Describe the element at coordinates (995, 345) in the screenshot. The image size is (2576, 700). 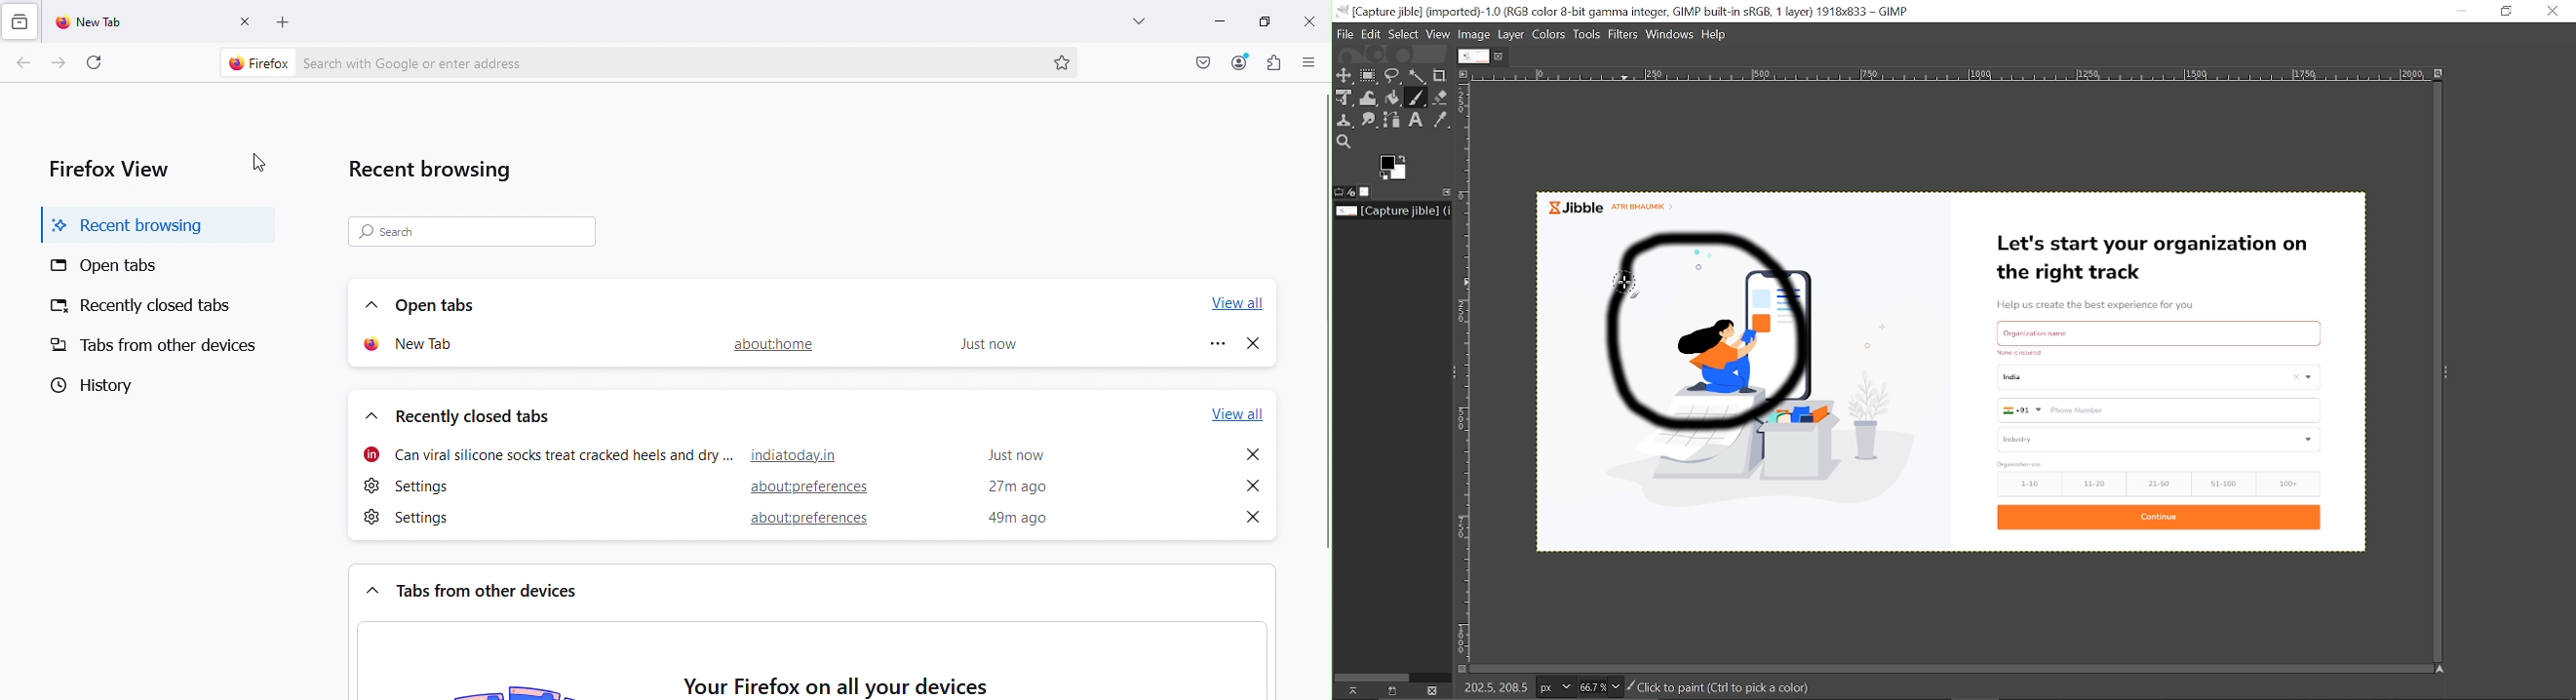
I see `Just now` at that location.